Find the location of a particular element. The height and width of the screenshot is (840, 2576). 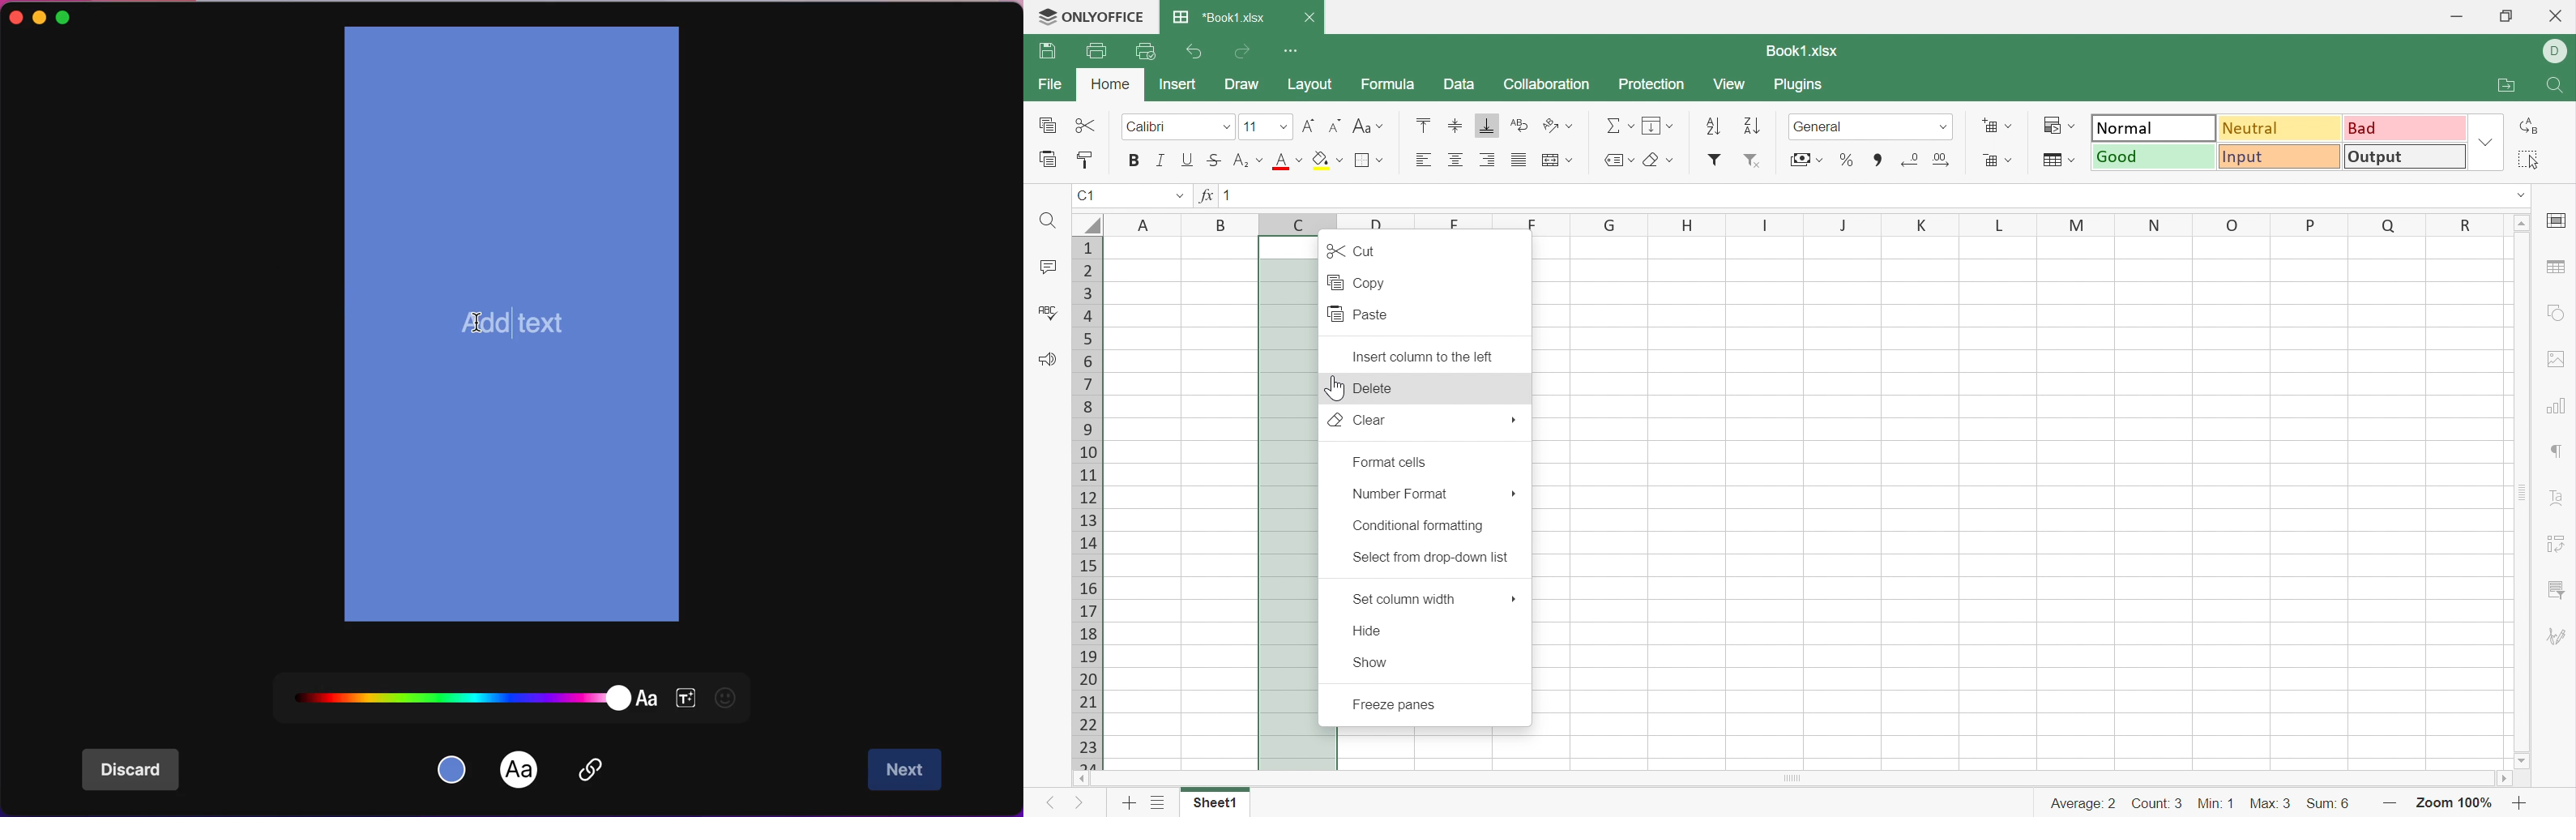

Drop Down is located at coordinates (1570, 160).